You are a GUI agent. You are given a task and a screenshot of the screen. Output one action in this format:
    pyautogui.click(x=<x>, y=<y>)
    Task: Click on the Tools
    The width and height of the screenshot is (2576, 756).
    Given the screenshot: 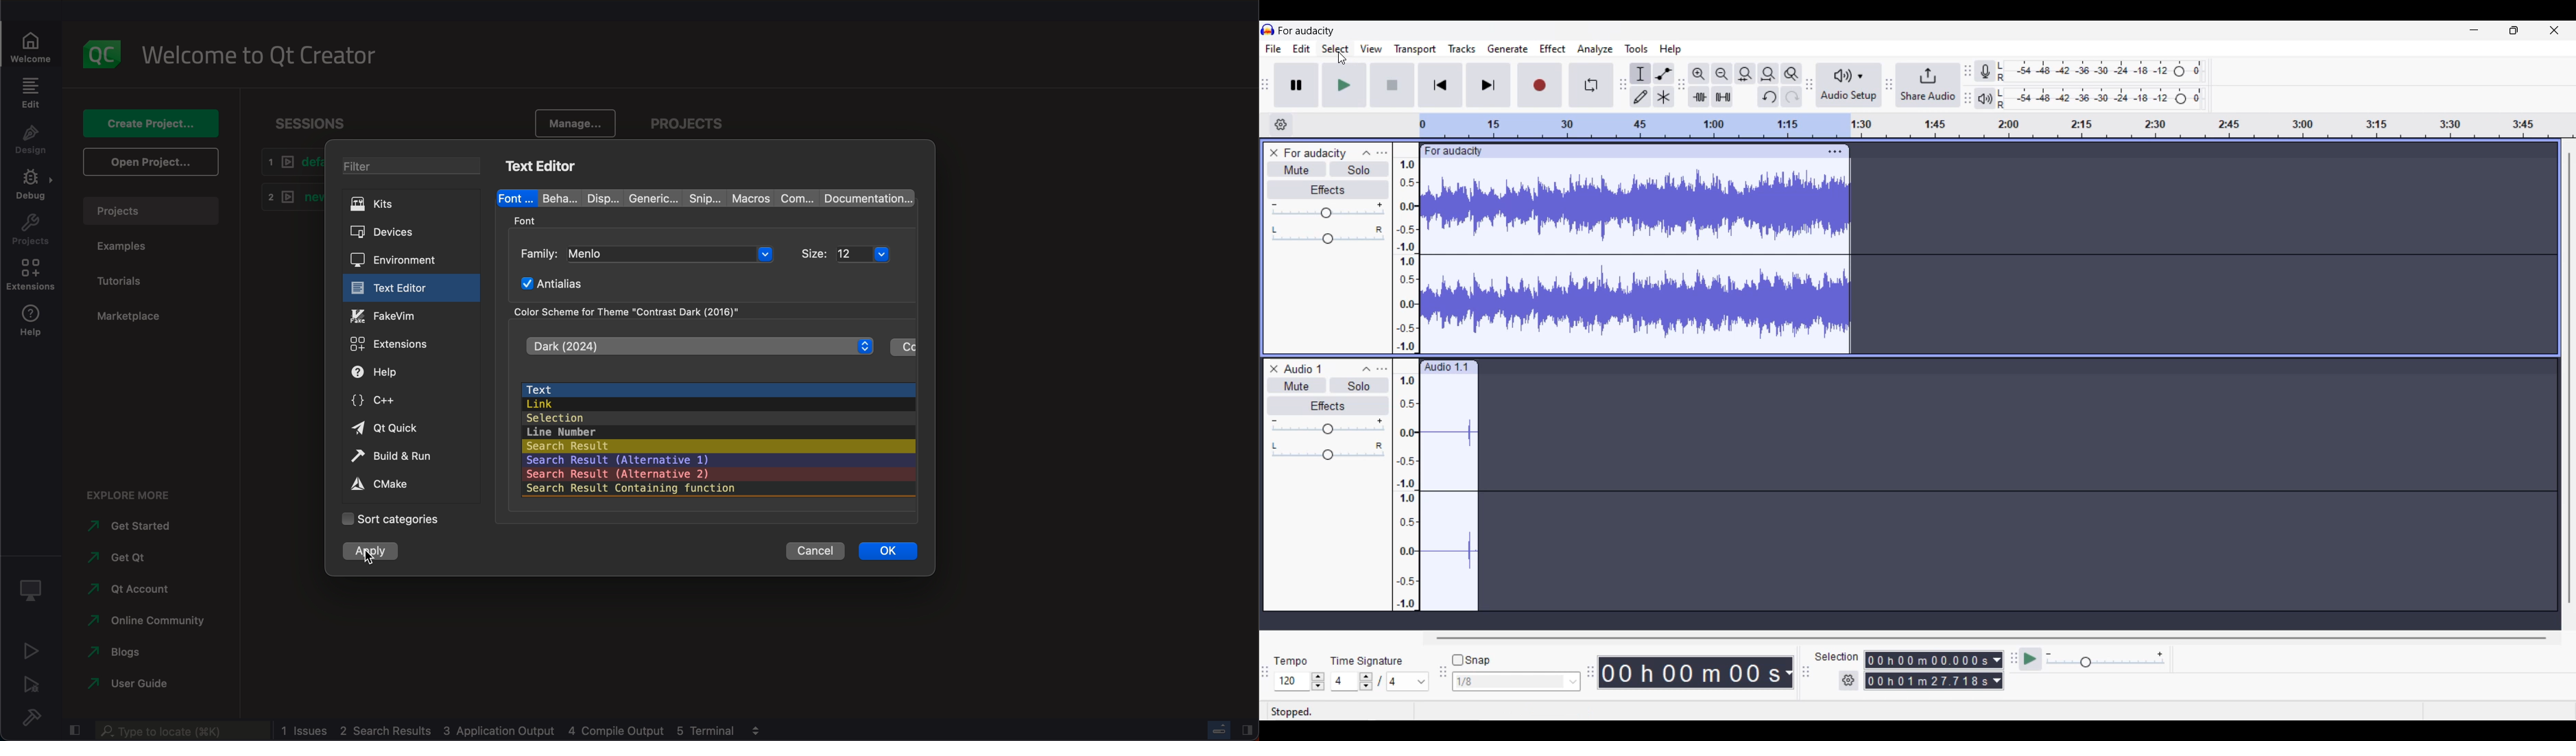 What is the action you would take?
    pyautogui.click(x=1636, y=49)
    